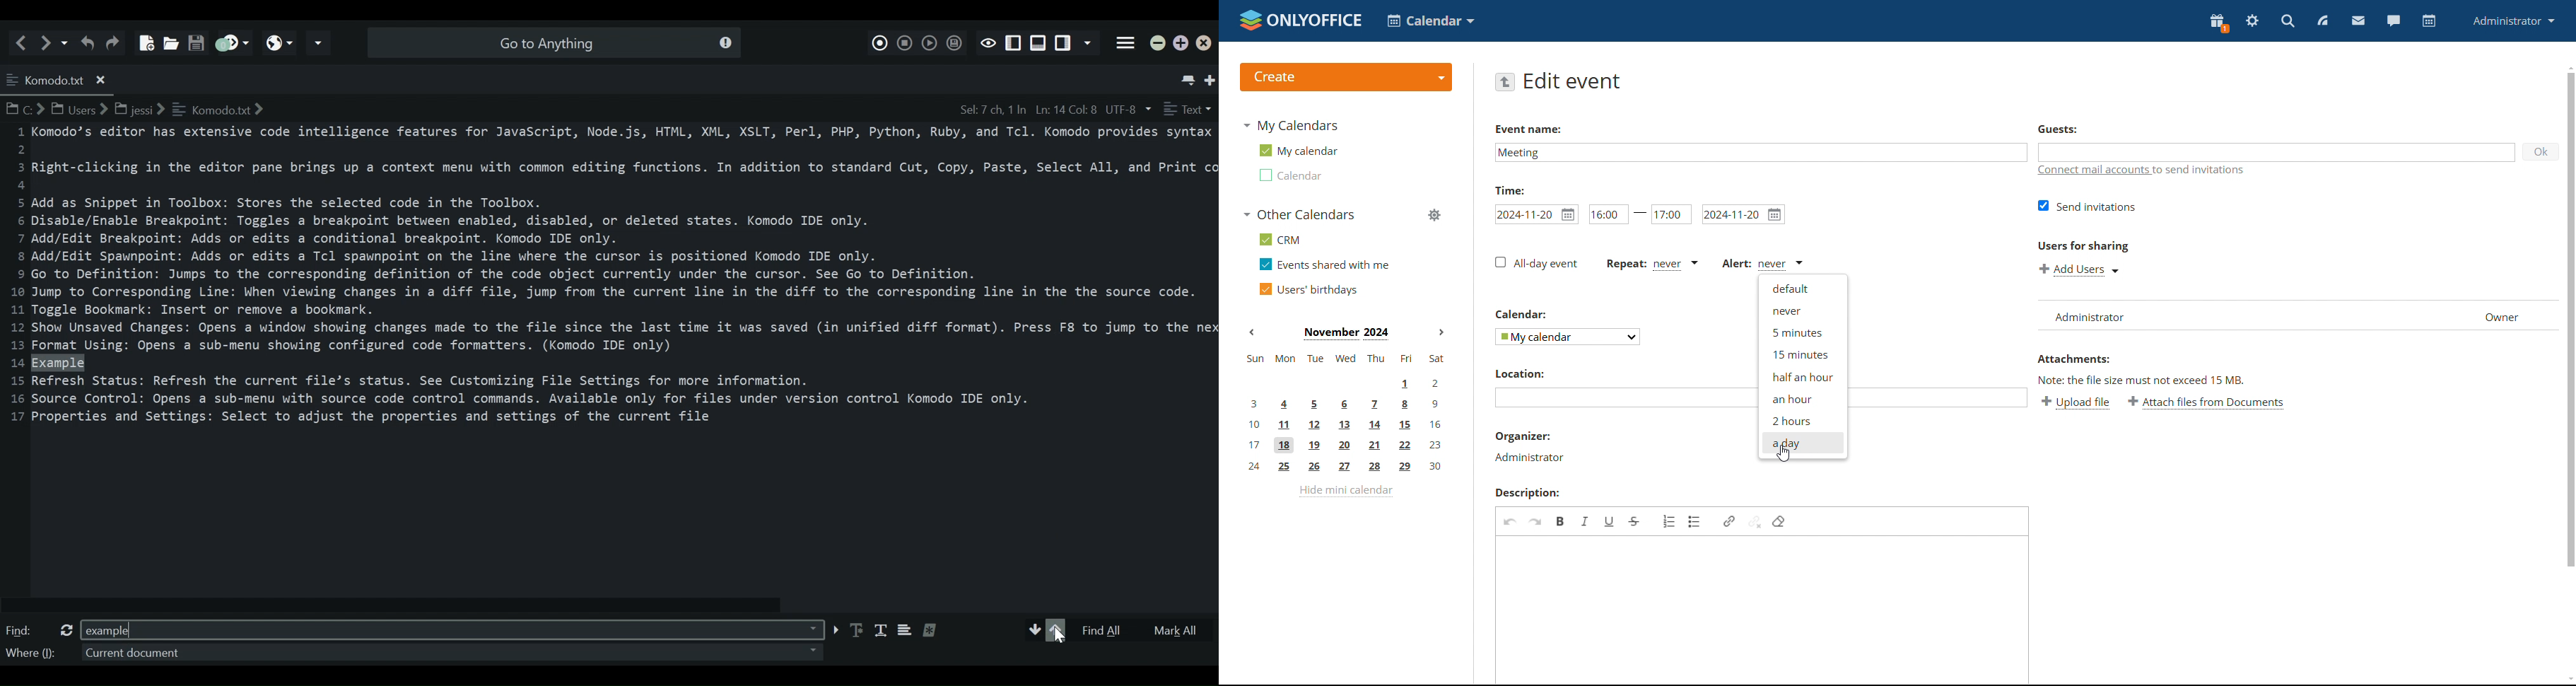 The width and height of the screenshot is (2576, 700). What do you see at coordinates (2429, 21) in the screenshot?
I see `calendar` at bounding box center [2429, 21].